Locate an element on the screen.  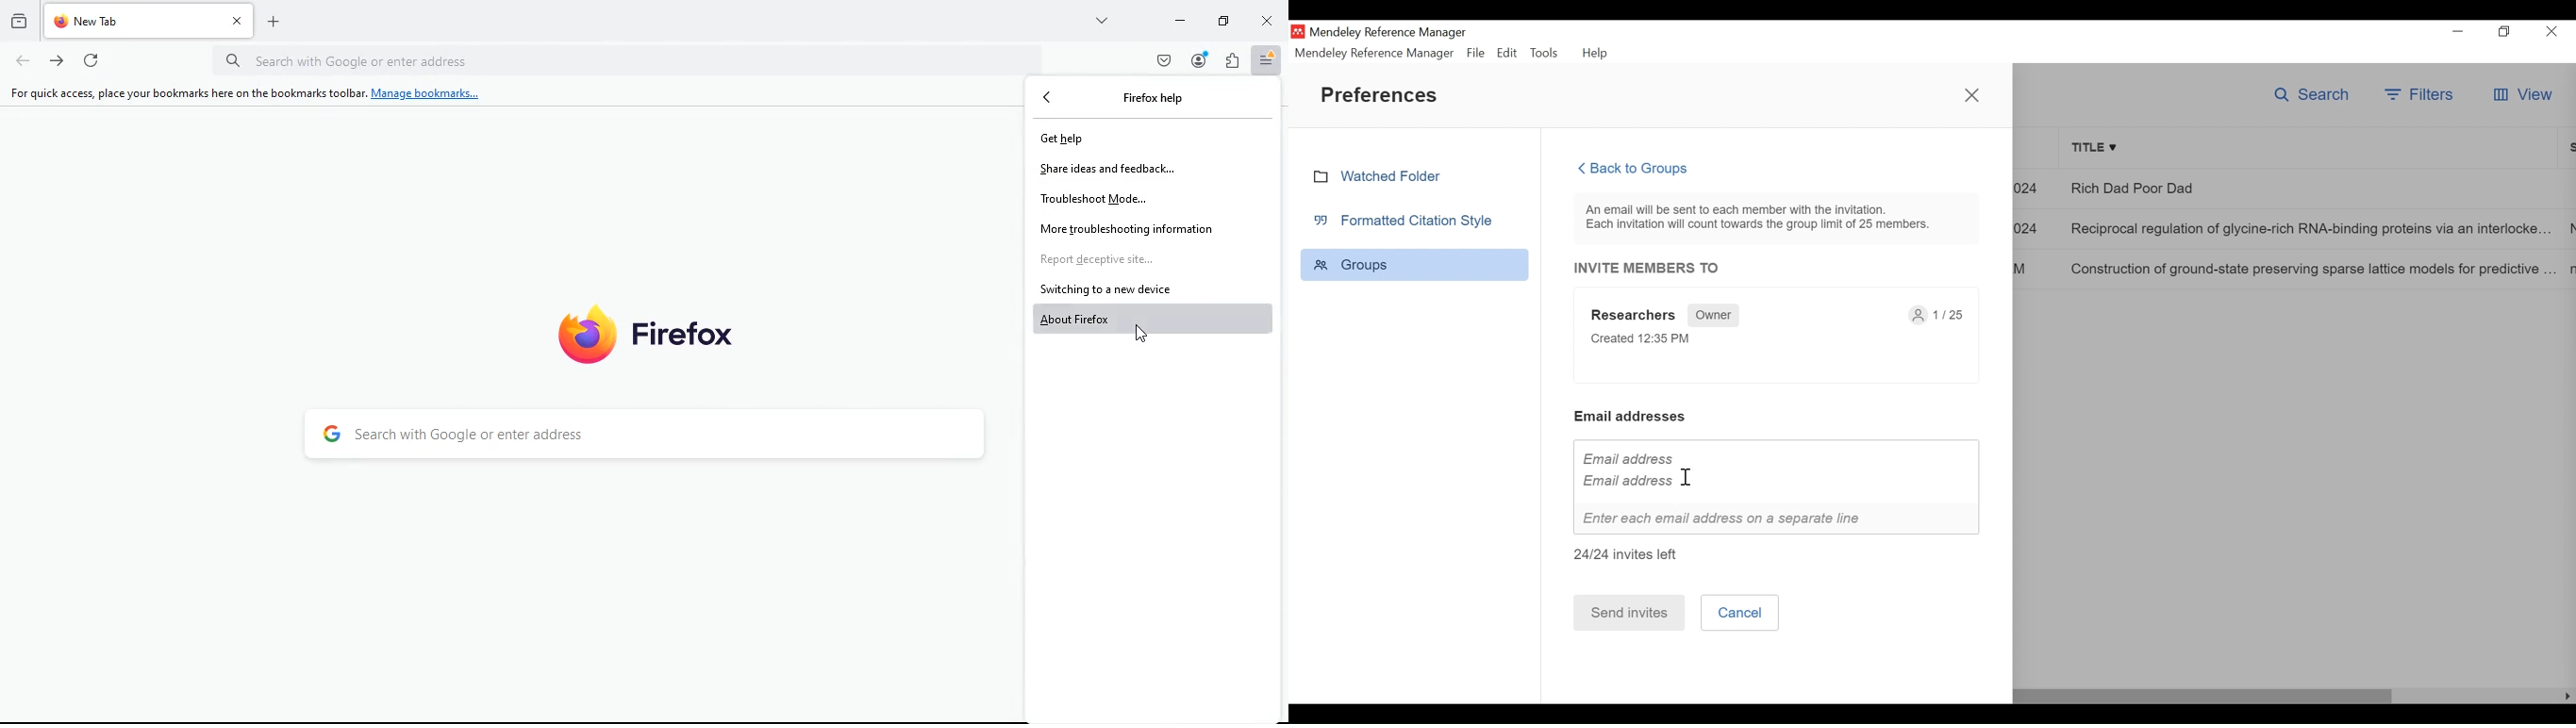
Rich Dad Poor Dad is located at coordinates (2313, 188).